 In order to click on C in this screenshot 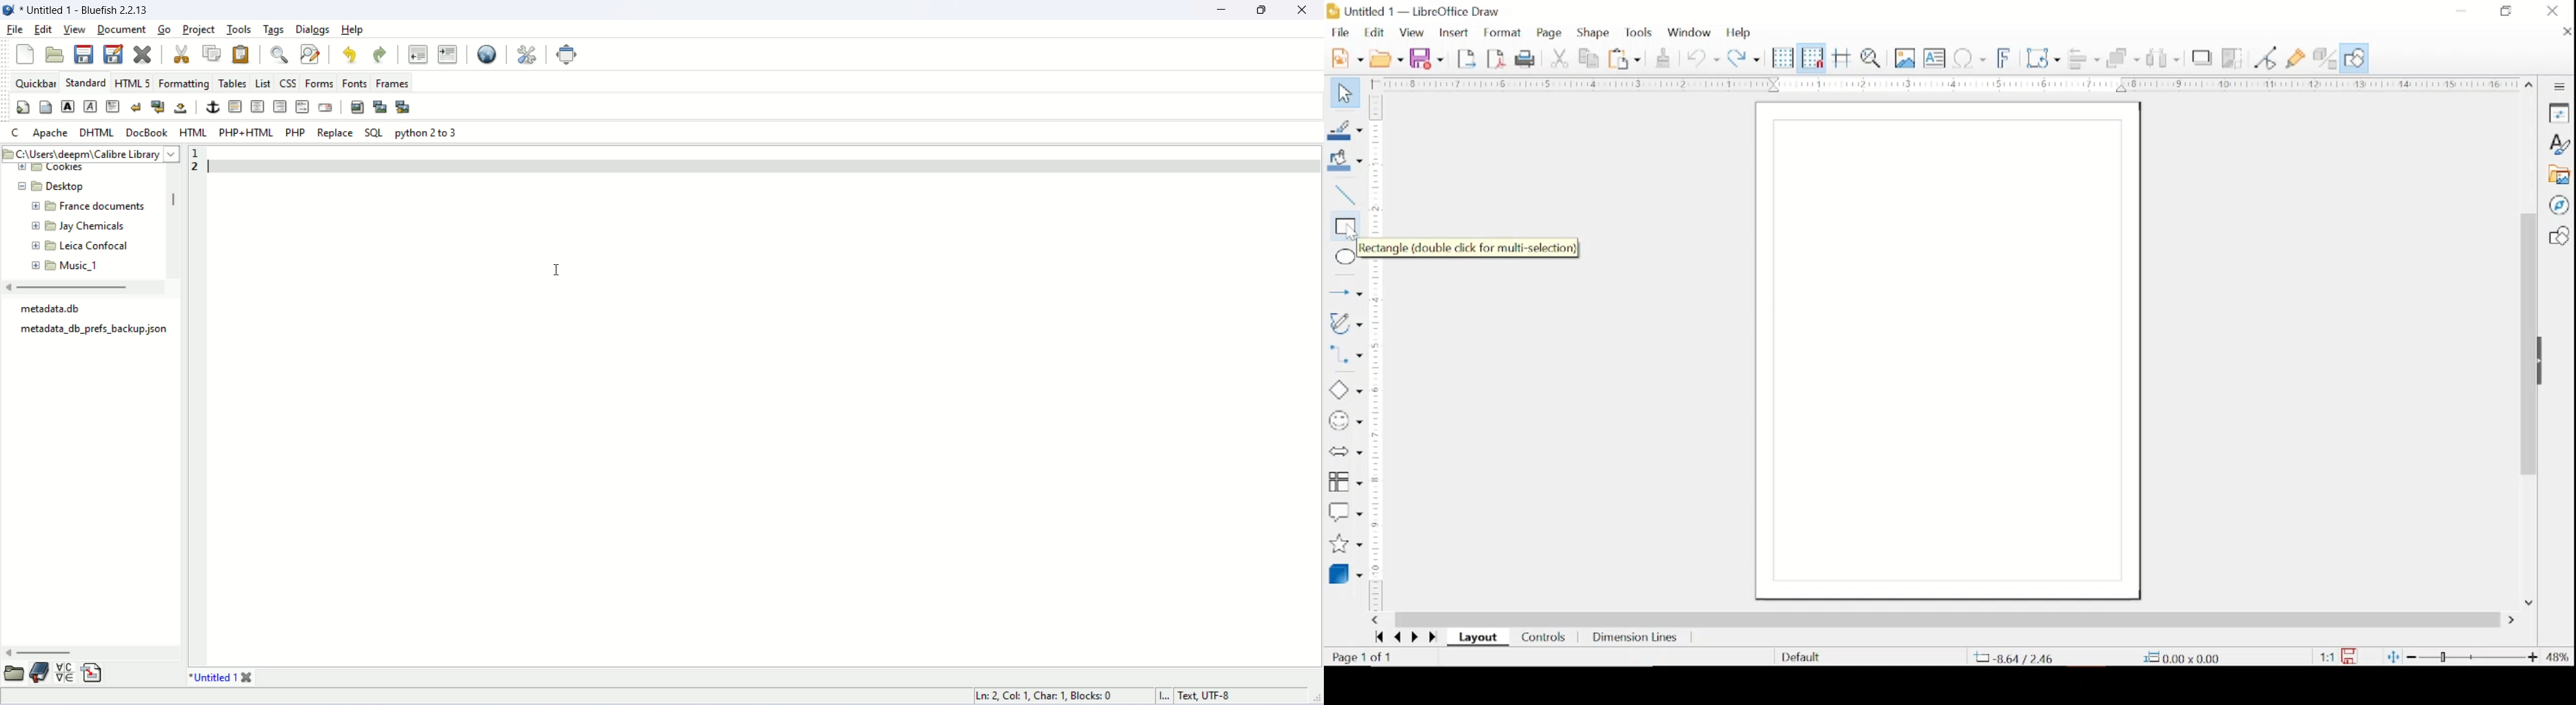, I will do `click(15, 132)`.